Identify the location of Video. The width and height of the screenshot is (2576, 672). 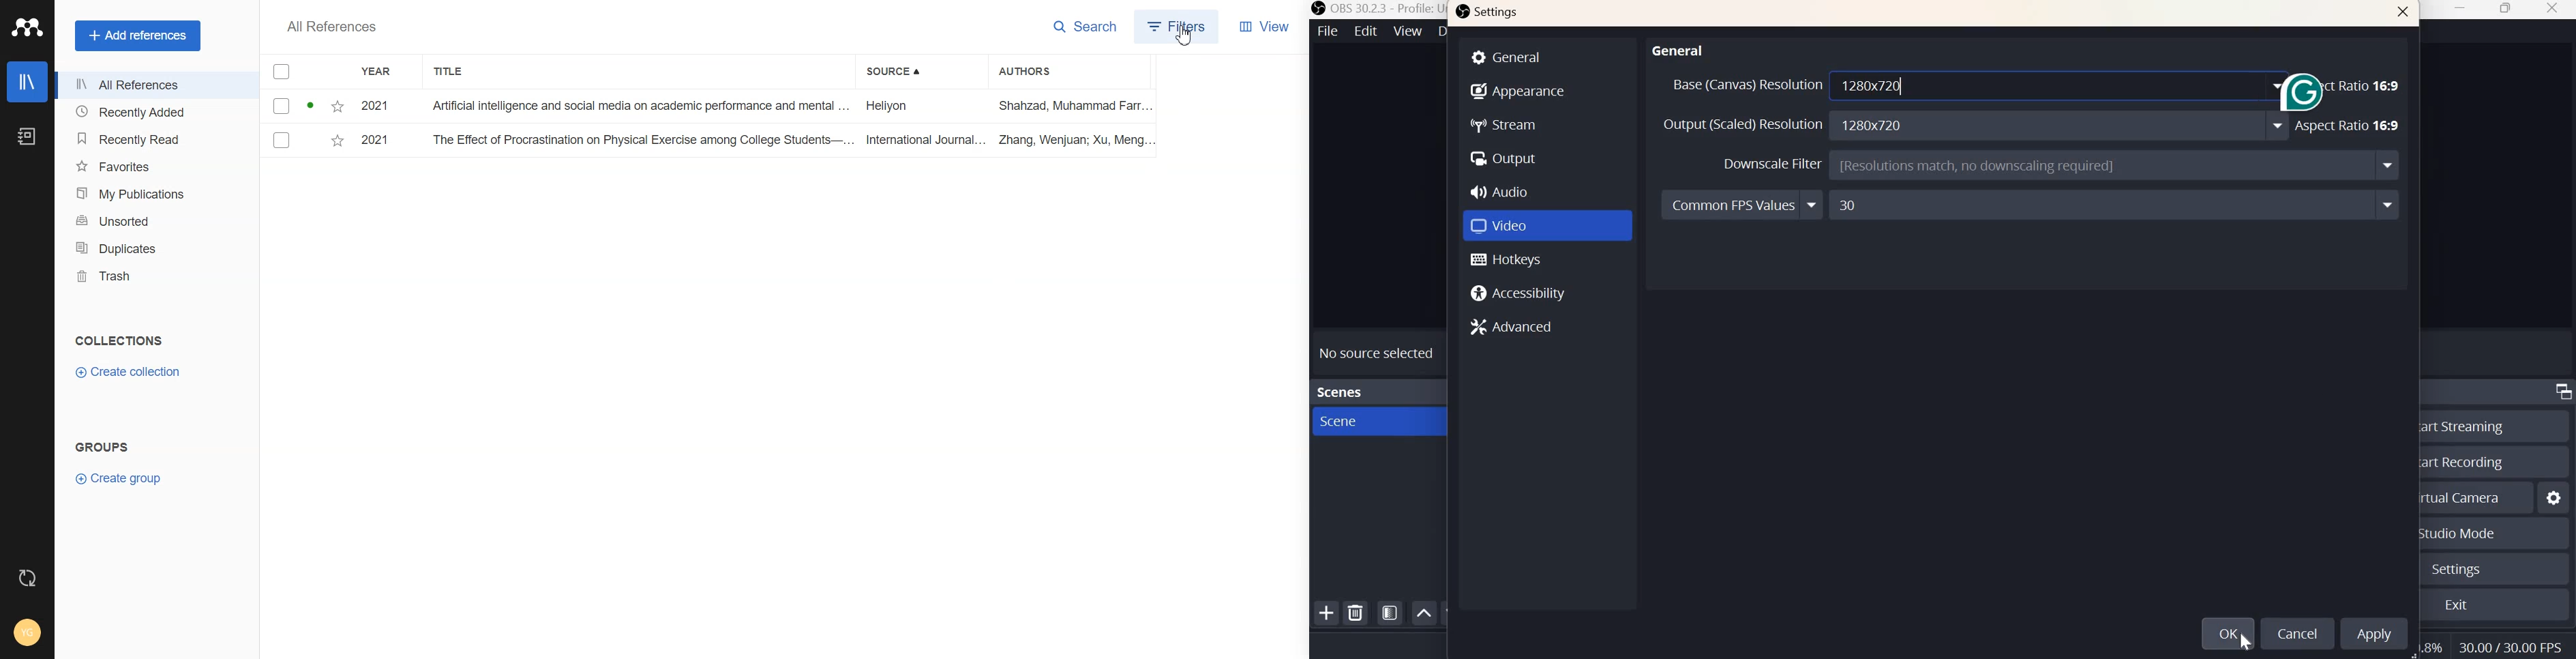
(1503, 224).